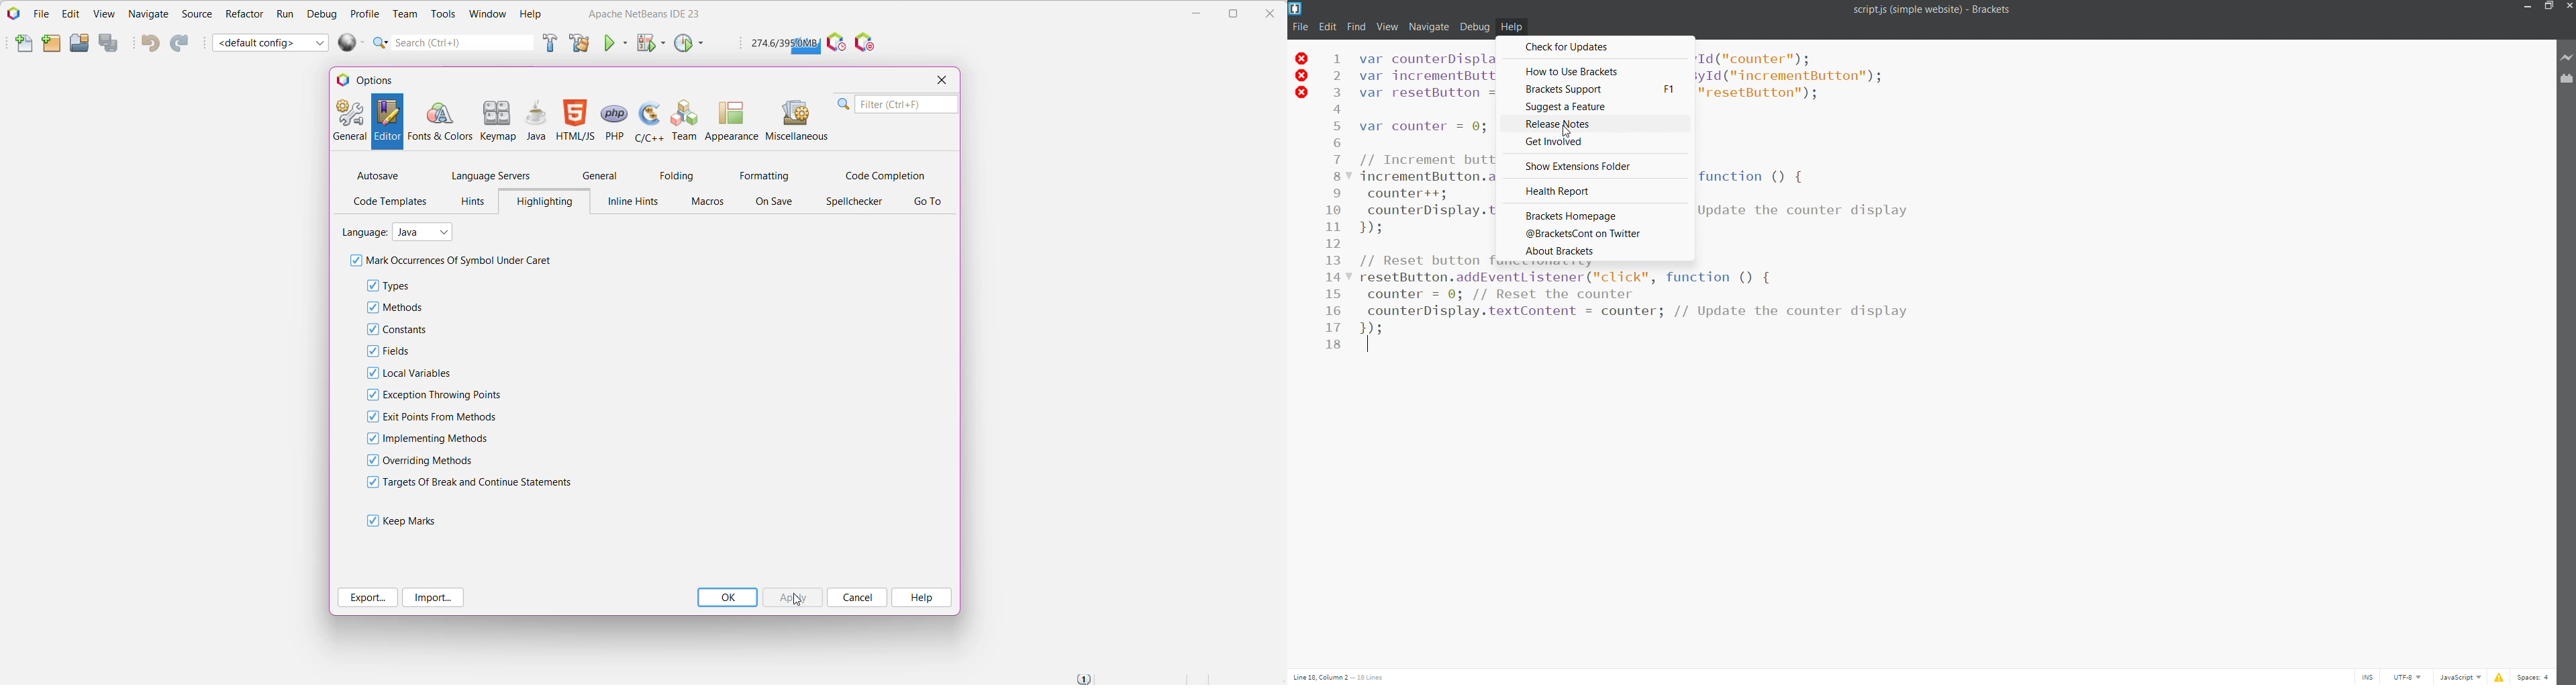  I want to click on maximize/restore, so click(2546, 7).